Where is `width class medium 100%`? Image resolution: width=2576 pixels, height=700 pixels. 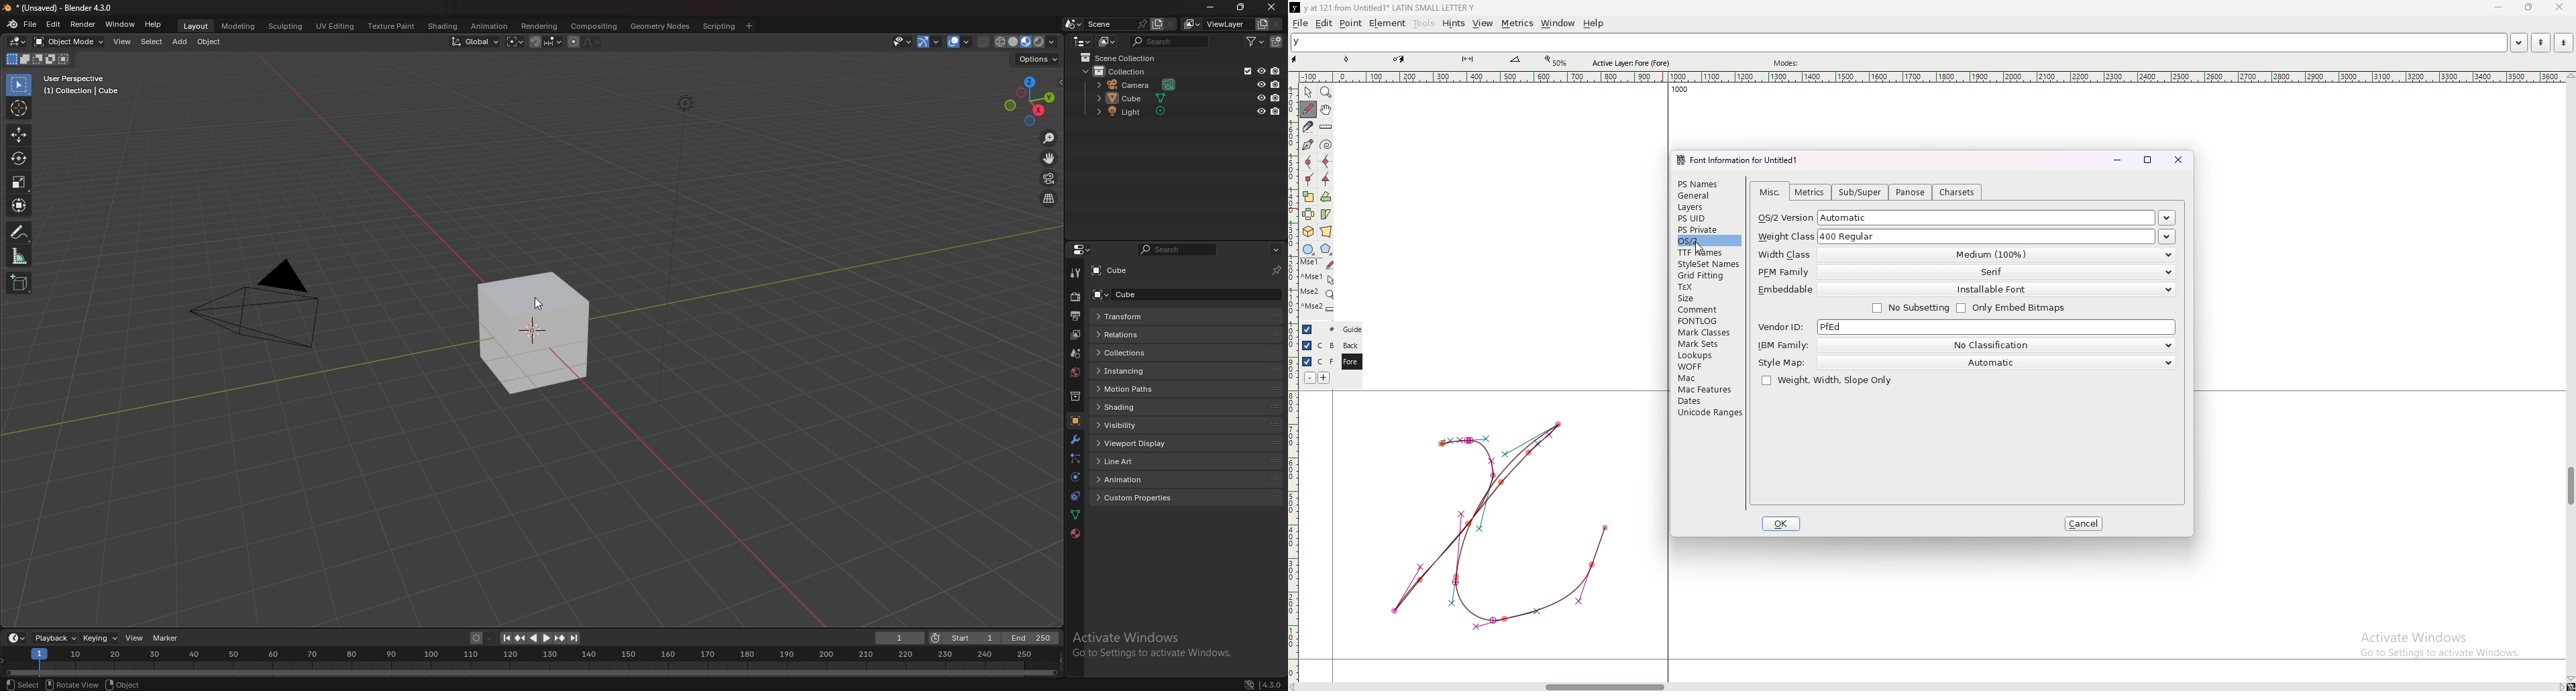 width class medium 100% is located at coordinates (1965, 254).